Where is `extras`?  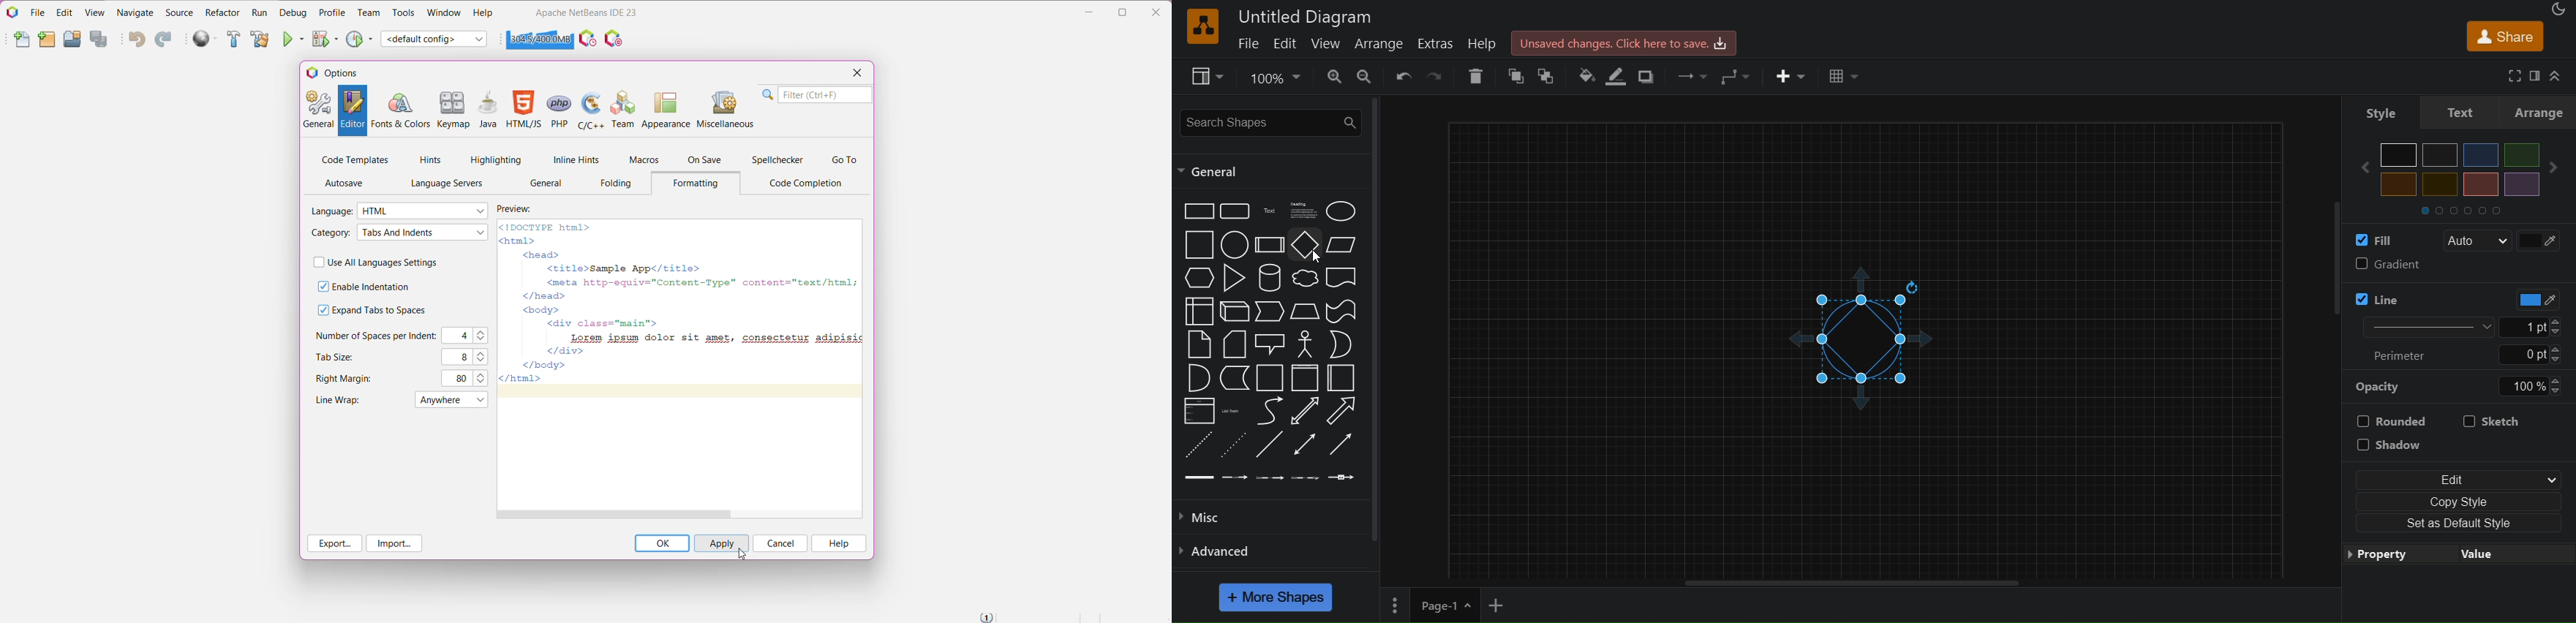 extras is located at coordinates (1439, 43).